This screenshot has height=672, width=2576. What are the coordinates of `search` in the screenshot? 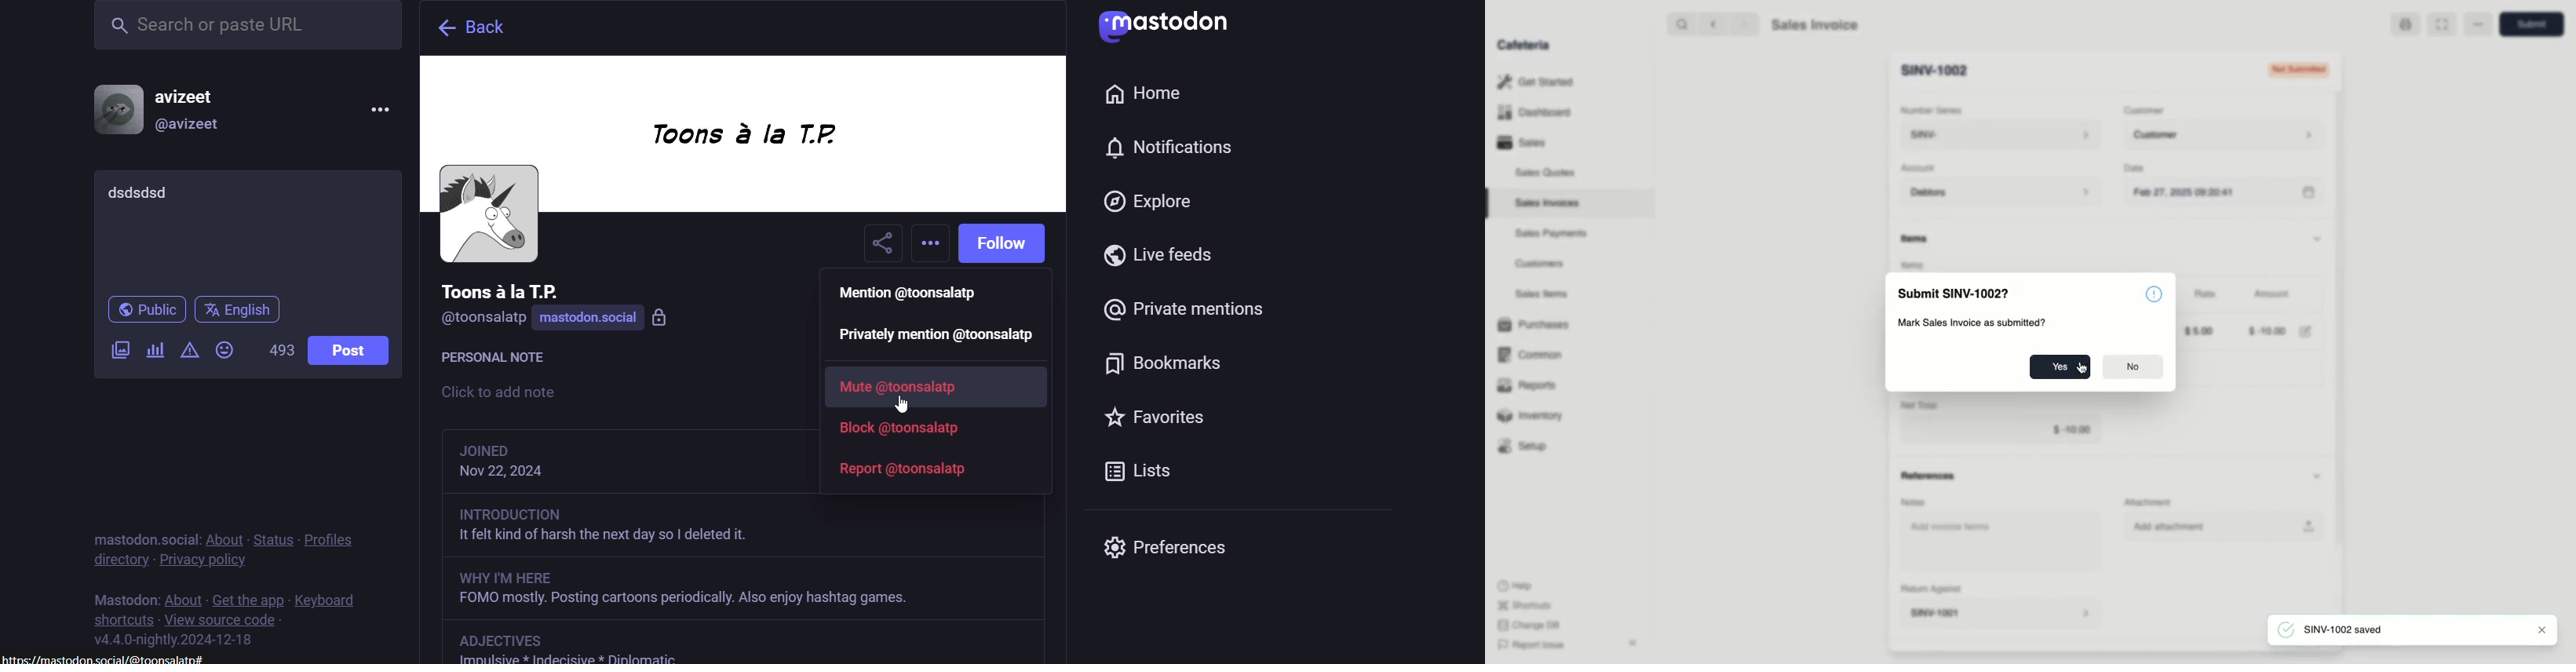 It's located at (1680, 23).